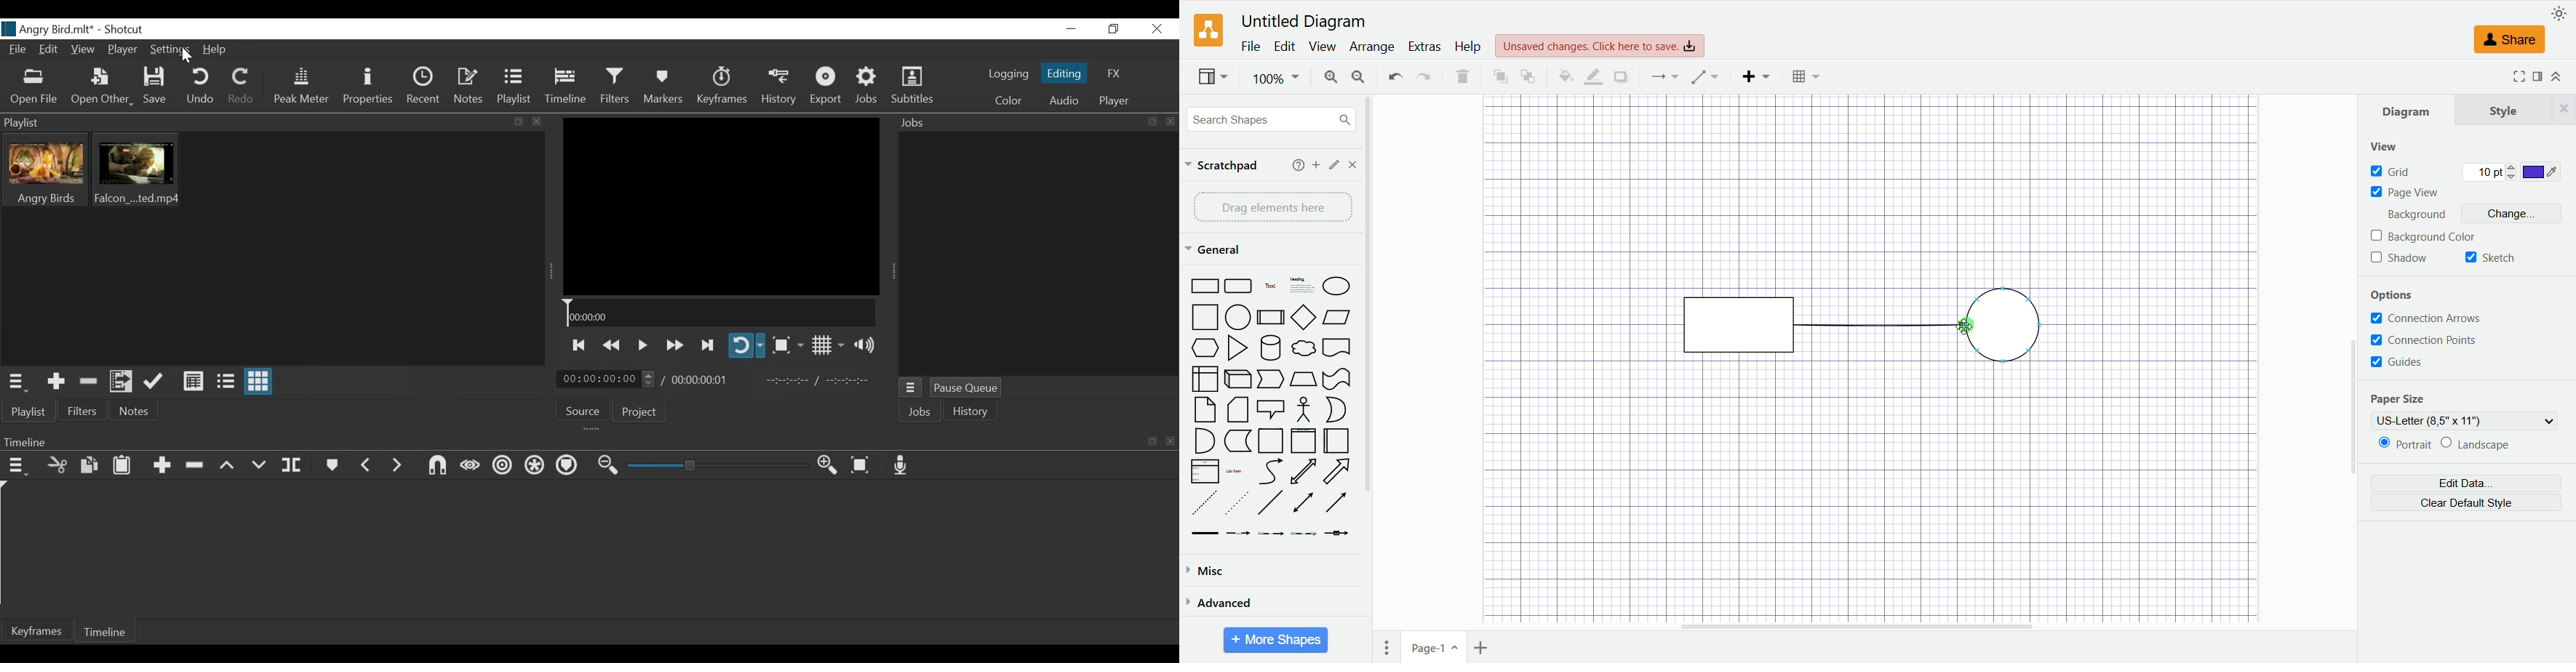 Image resolution: width=2576 pixels, height=672 pixels. What do you see at coordinates (642, 344) in the screenshot?
I see `Toggle play or pause (space)` at bounding box center [642, 344].